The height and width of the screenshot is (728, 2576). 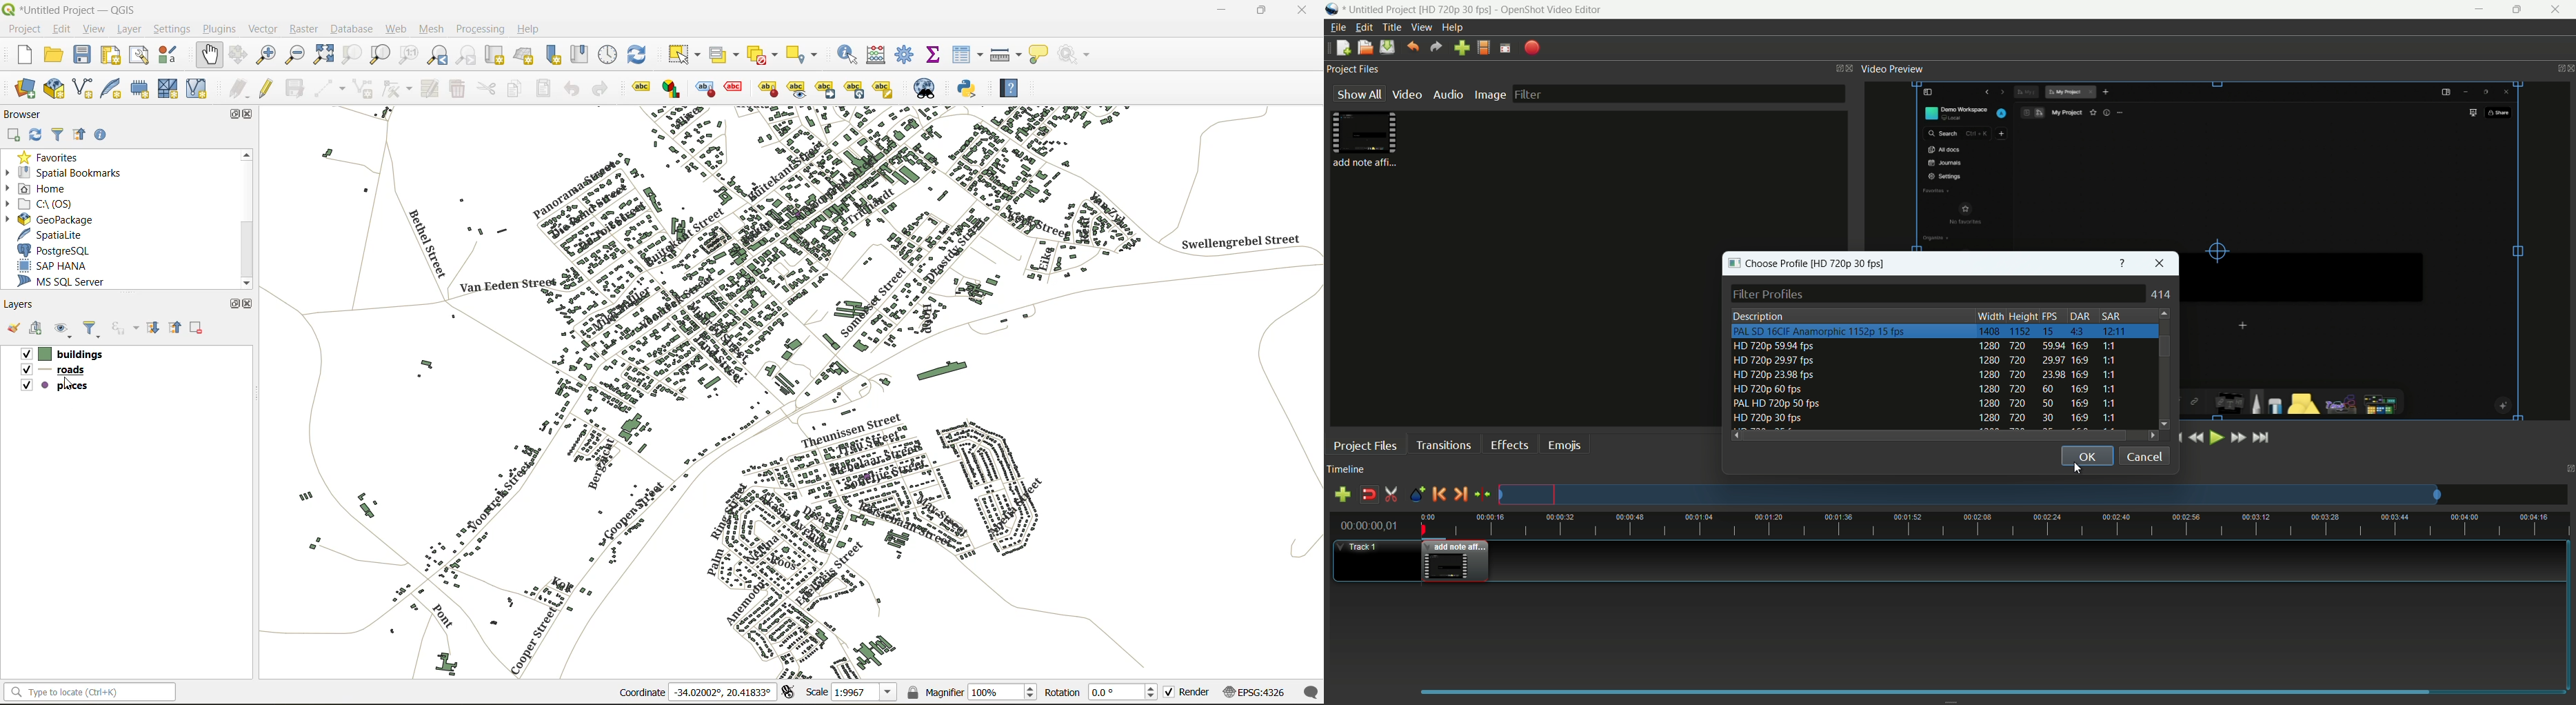 What do you see at coordinates (1996, 526) in the screenshot?
I see `time` at bounding box center [1996, 526].